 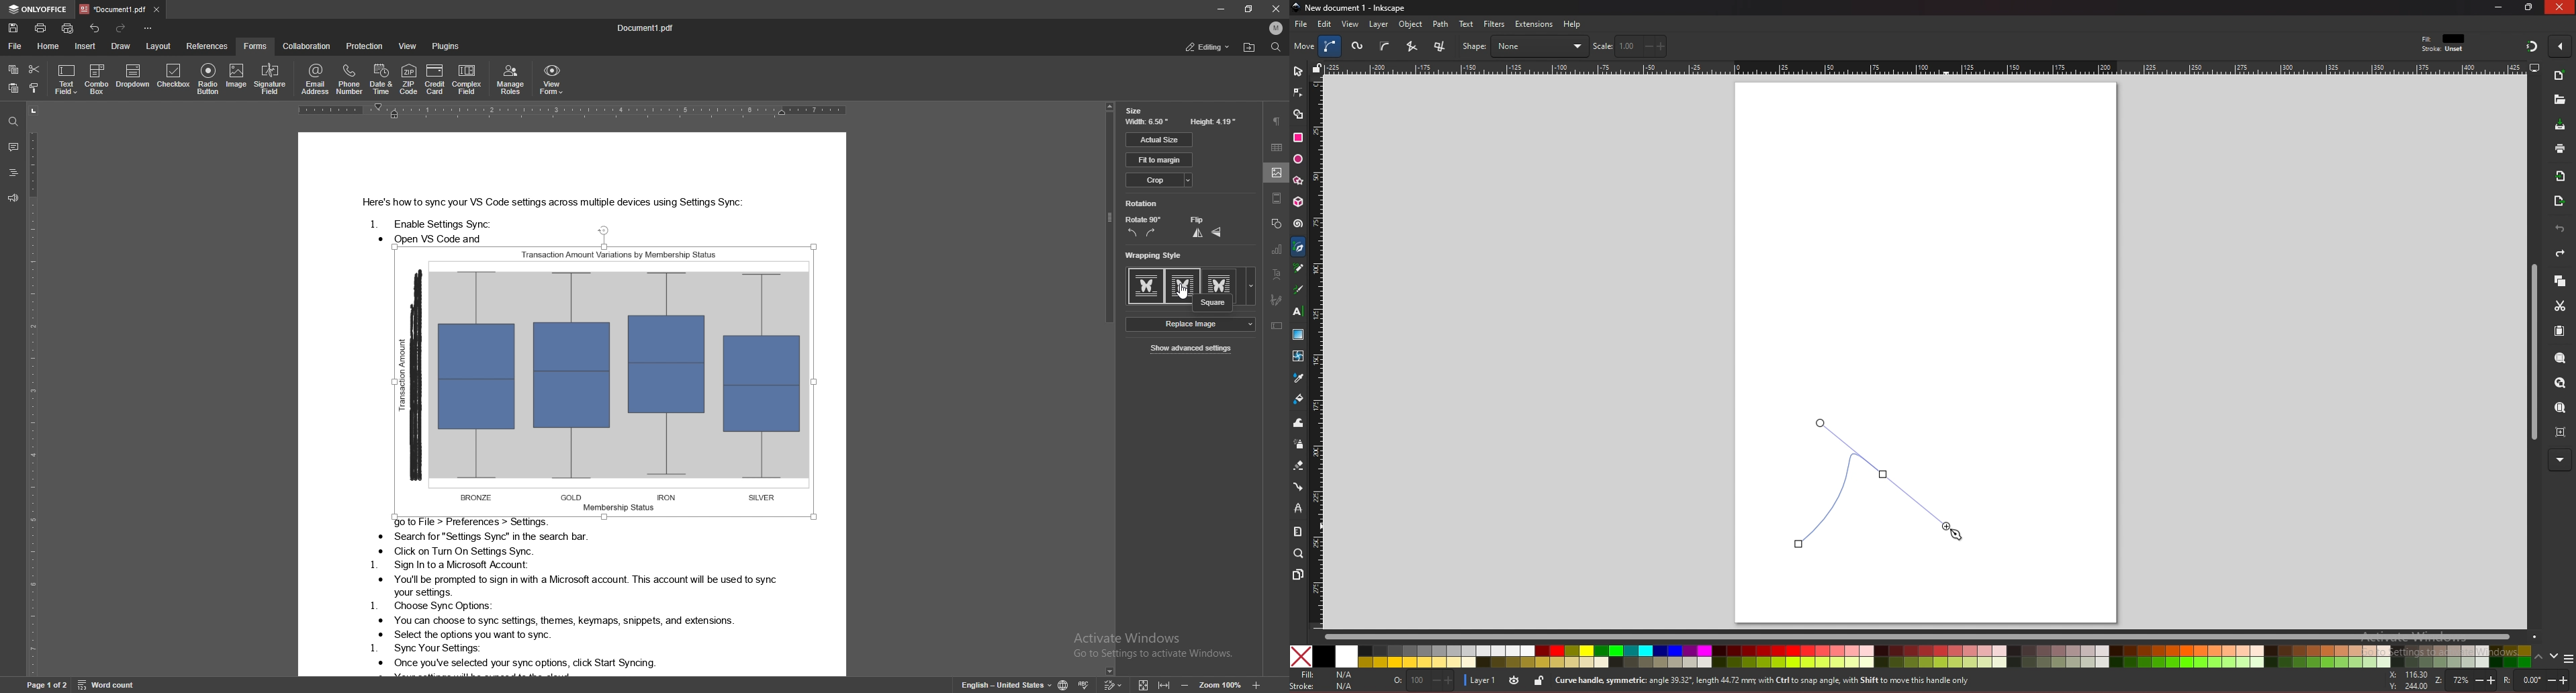 What do you see at coordinates (1211, 303) in the screenshot?
I see `square` at bounding box center [1211, 303].